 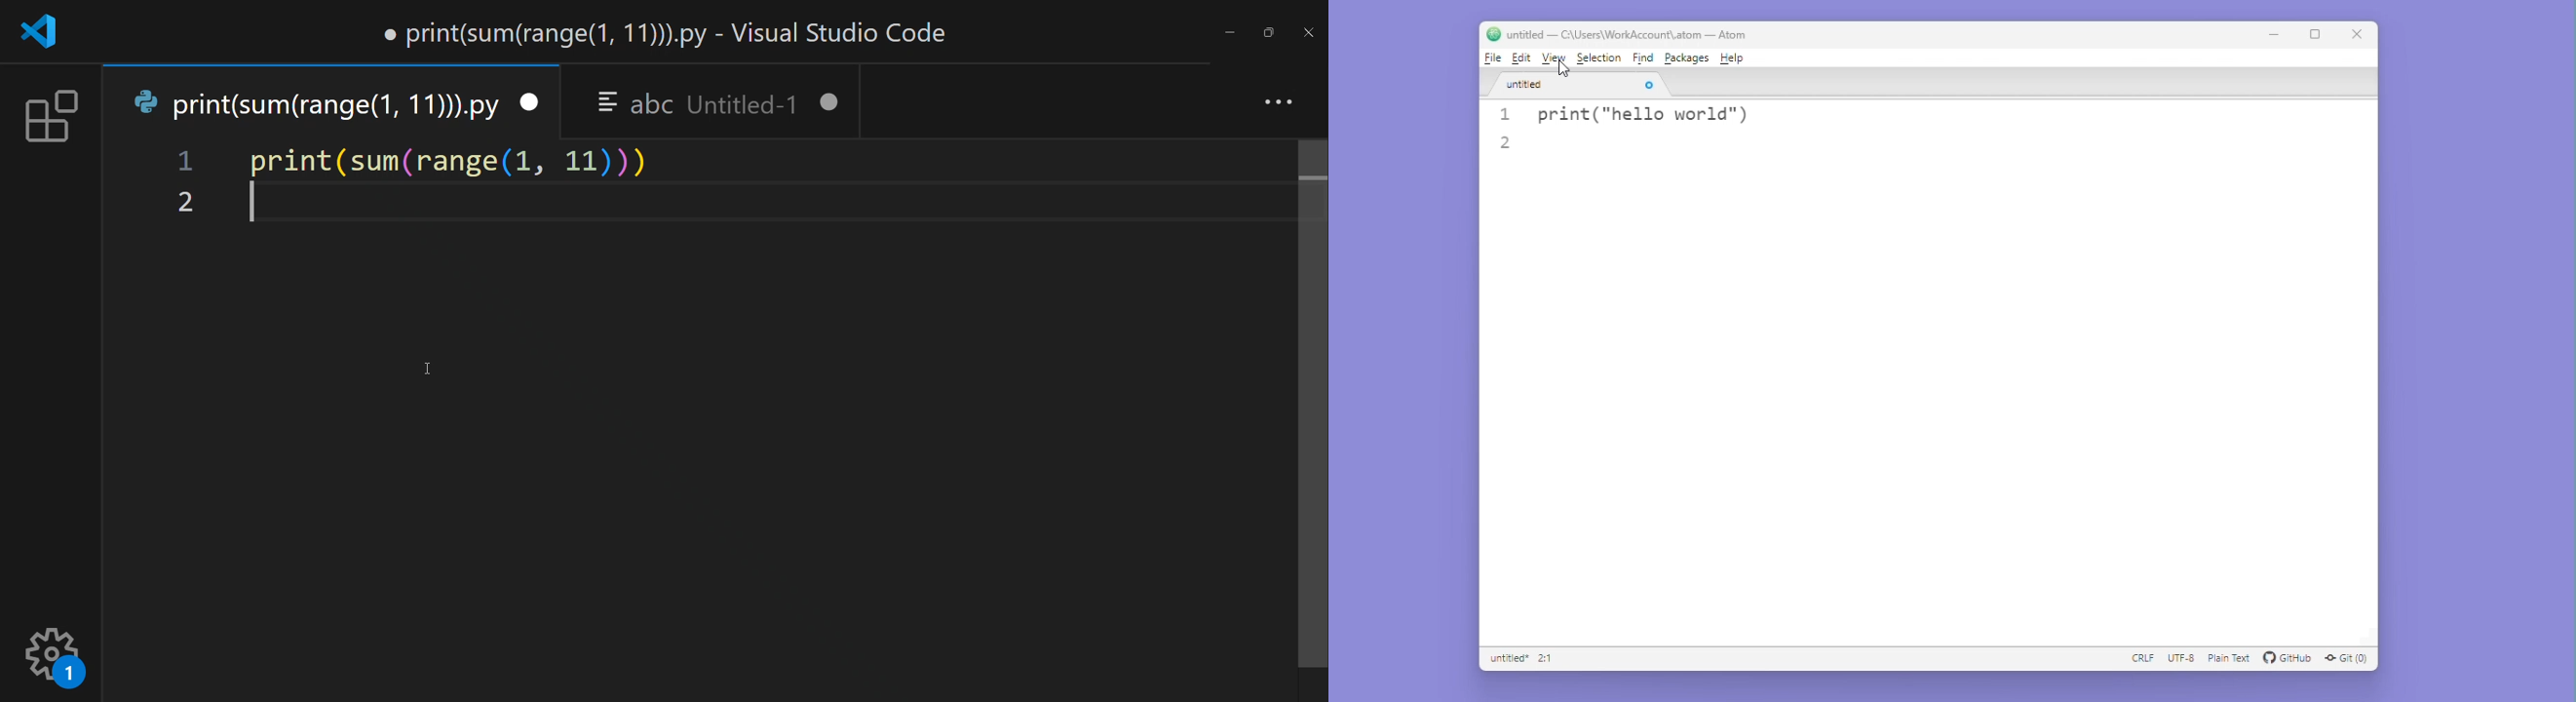 What do you see at coordinates (1547, 659) in the screenshot?
I see `2:1` at bounding box center [1547, 659].